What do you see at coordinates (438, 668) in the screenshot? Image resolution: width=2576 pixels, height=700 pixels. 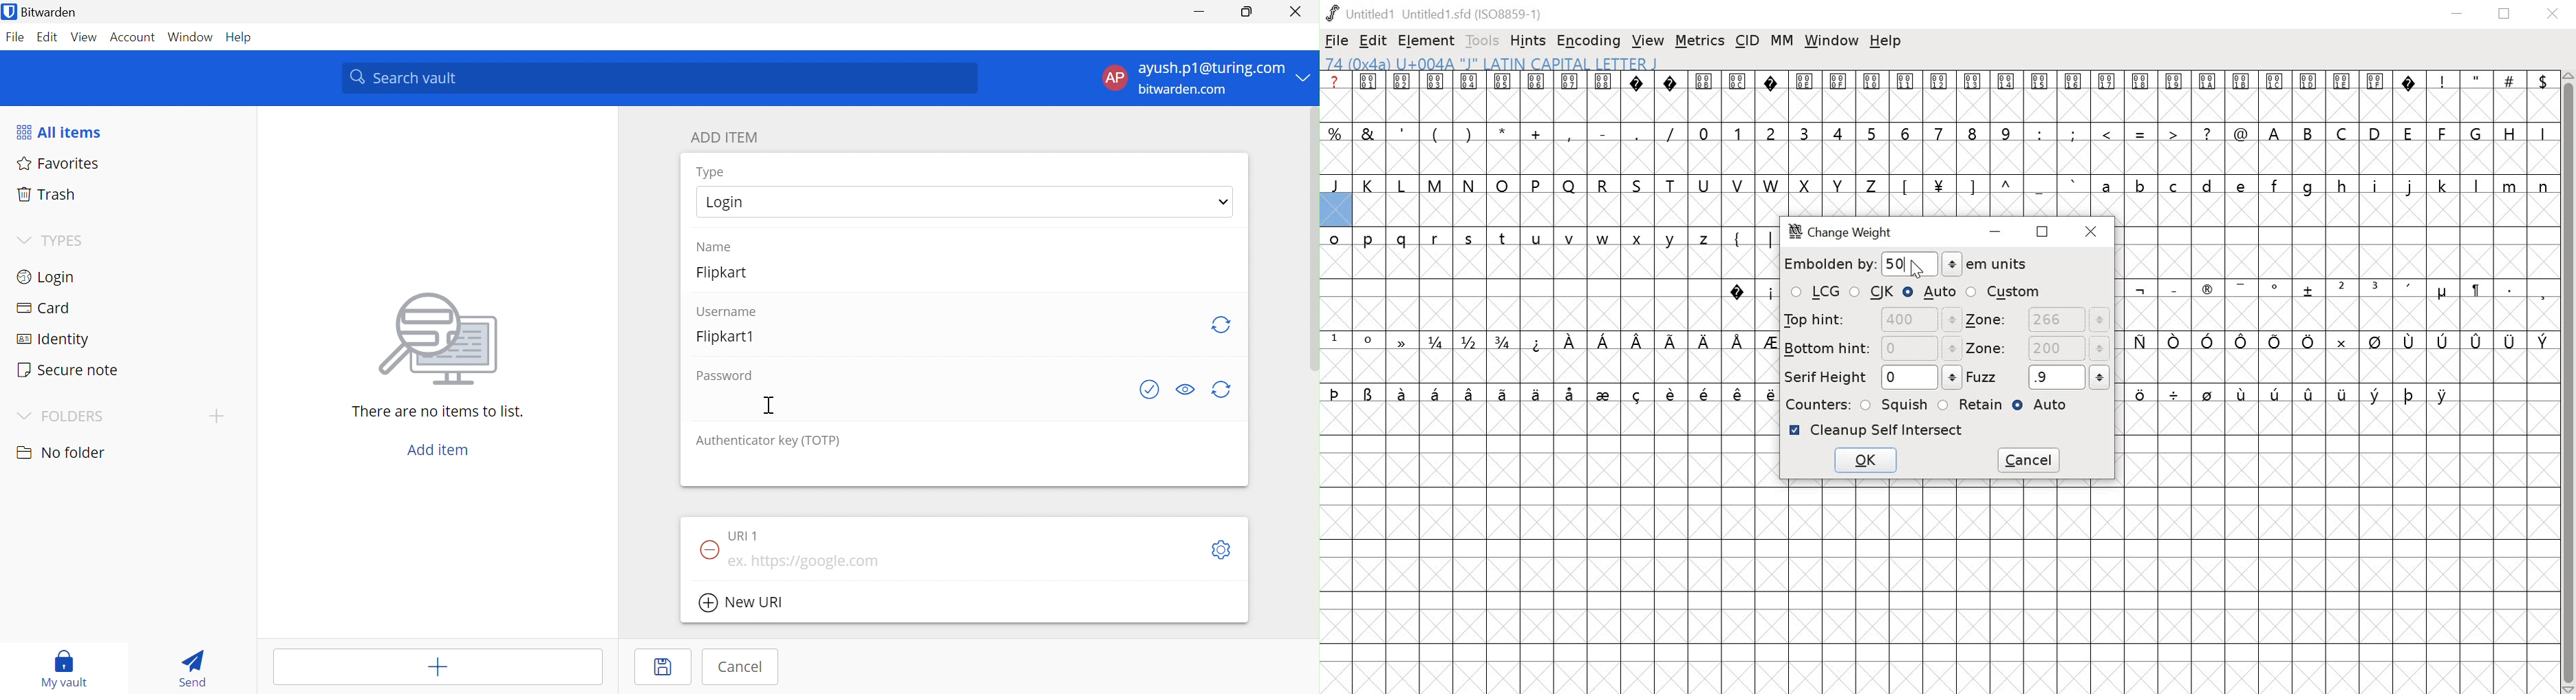 I see `Add item` at bounding box center [438, 668].